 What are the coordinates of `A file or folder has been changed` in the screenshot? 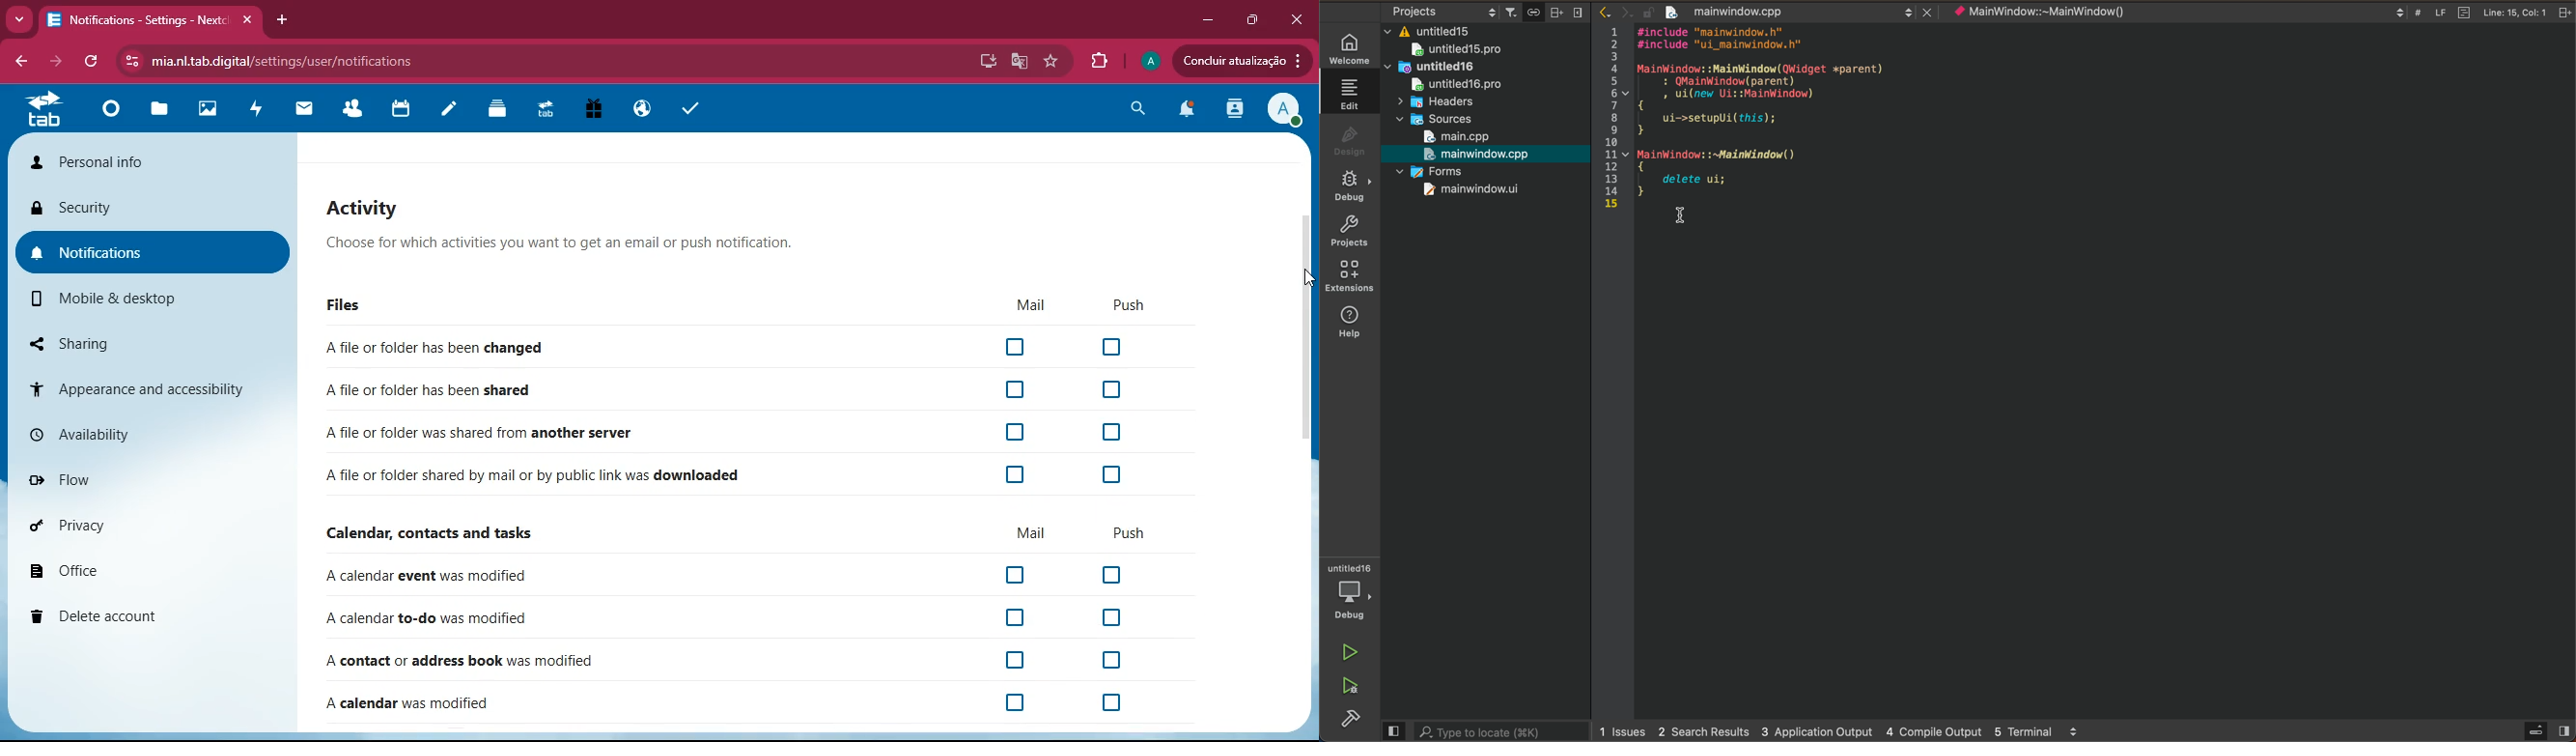 It's located at (434, 349).